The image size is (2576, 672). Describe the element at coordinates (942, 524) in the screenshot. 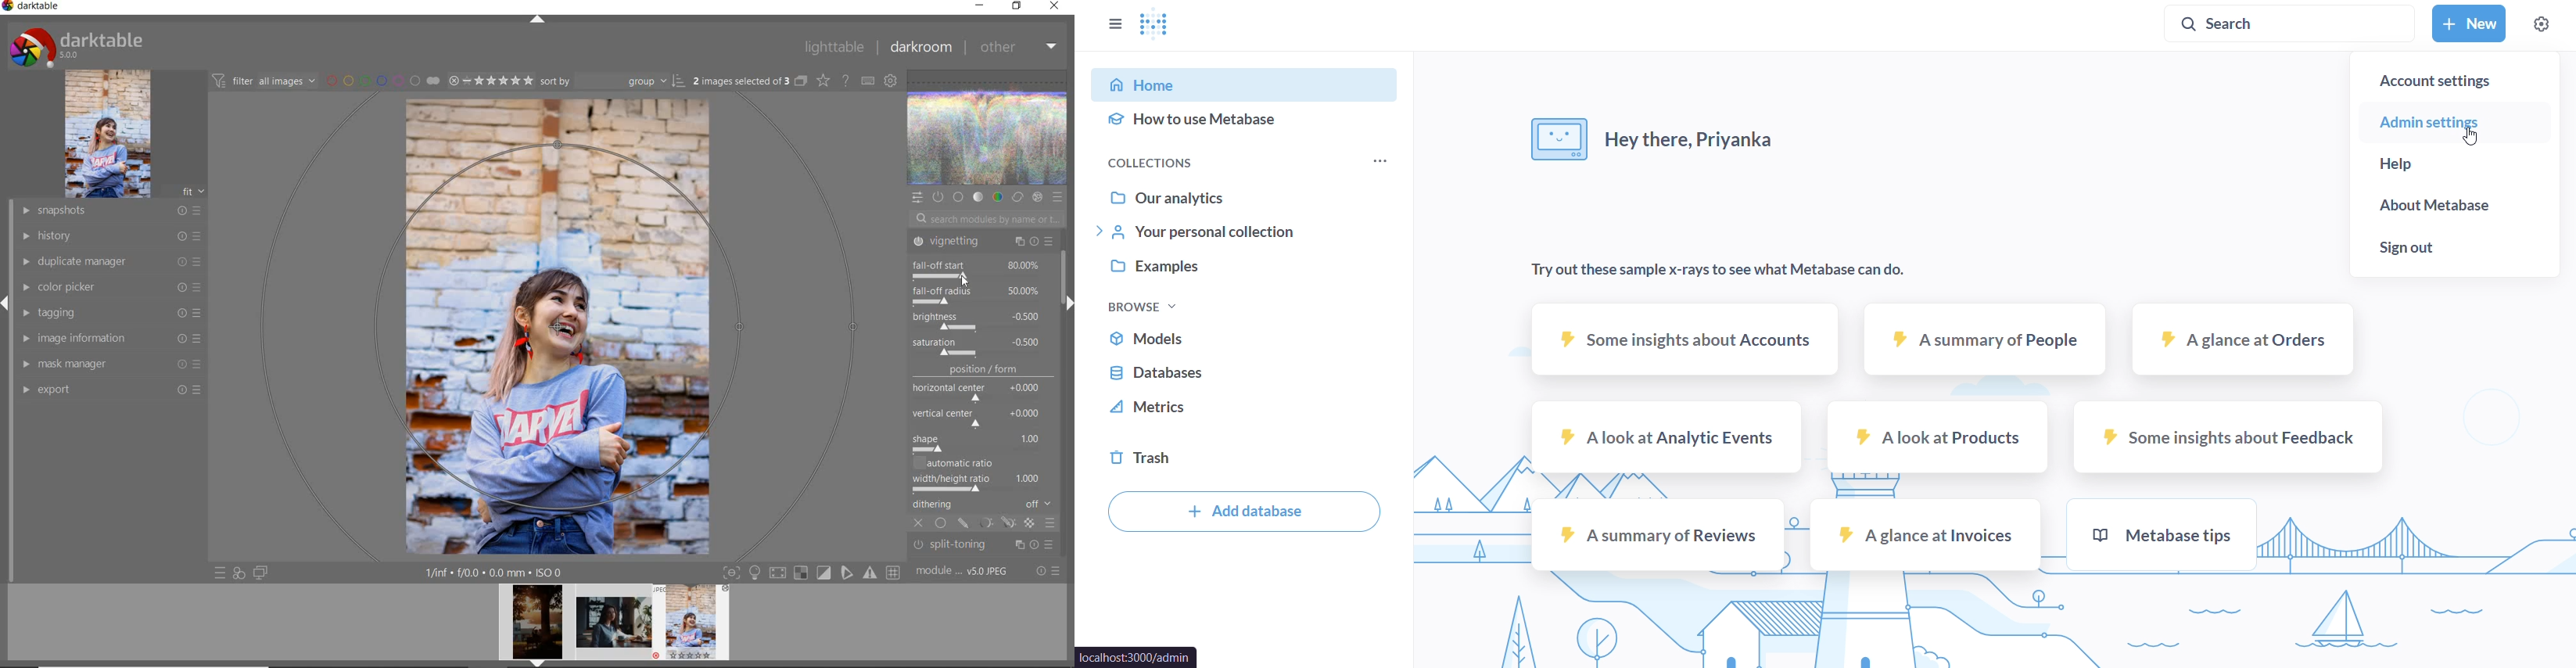

I see `uniformly` at that location.